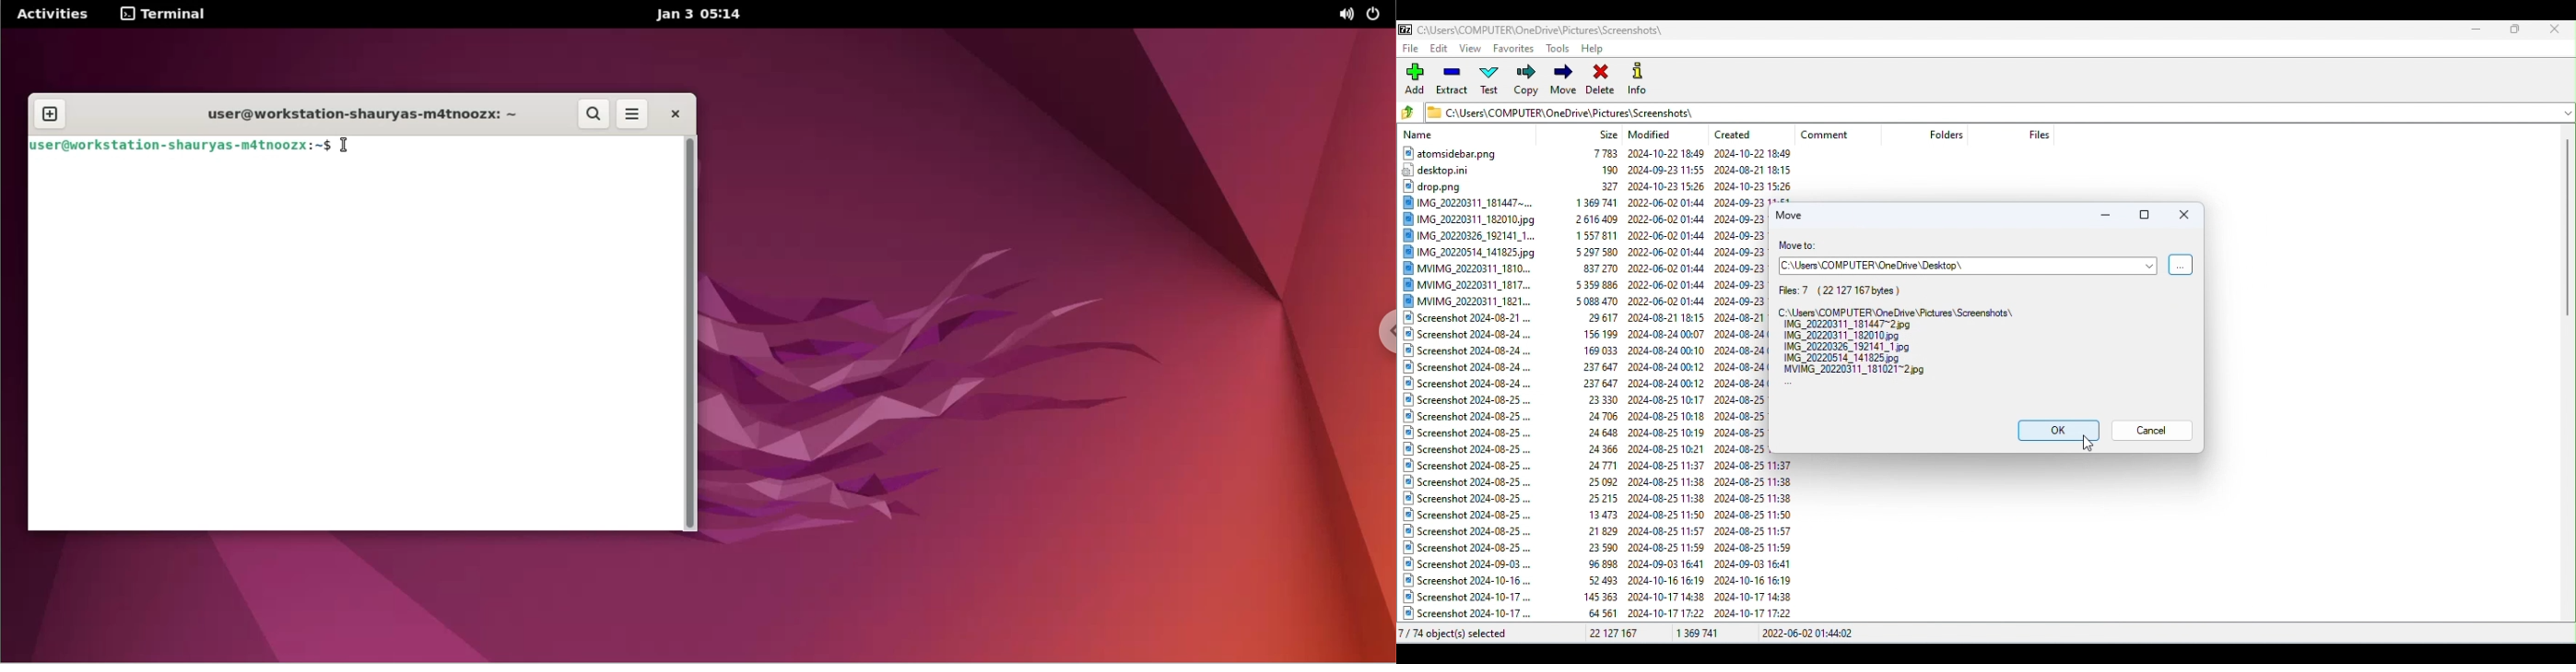 This screenshot has width=2576, height=672. Describe the element at coordinates (1583, 385) in the screenshot. I see `Files` at that location.